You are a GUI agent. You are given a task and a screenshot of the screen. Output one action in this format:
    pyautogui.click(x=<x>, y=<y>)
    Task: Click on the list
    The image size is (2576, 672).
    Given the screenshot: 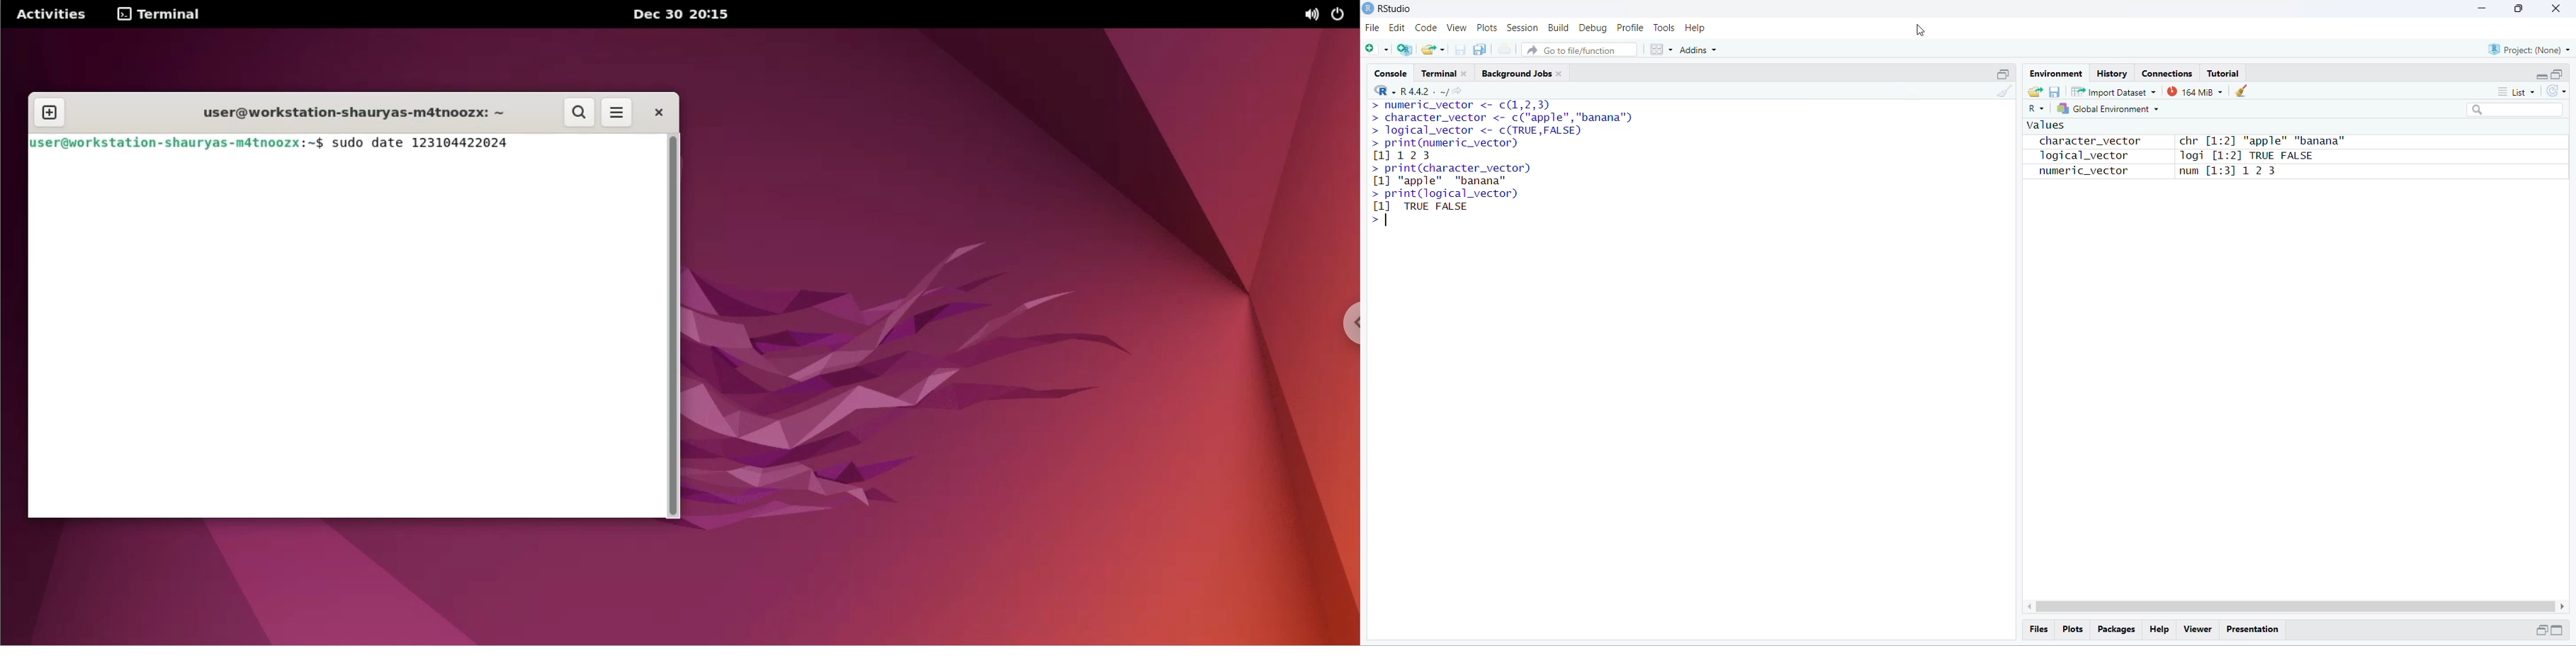 What is the action you would take?
    pyautogui.click(x=2521, y=91)
    